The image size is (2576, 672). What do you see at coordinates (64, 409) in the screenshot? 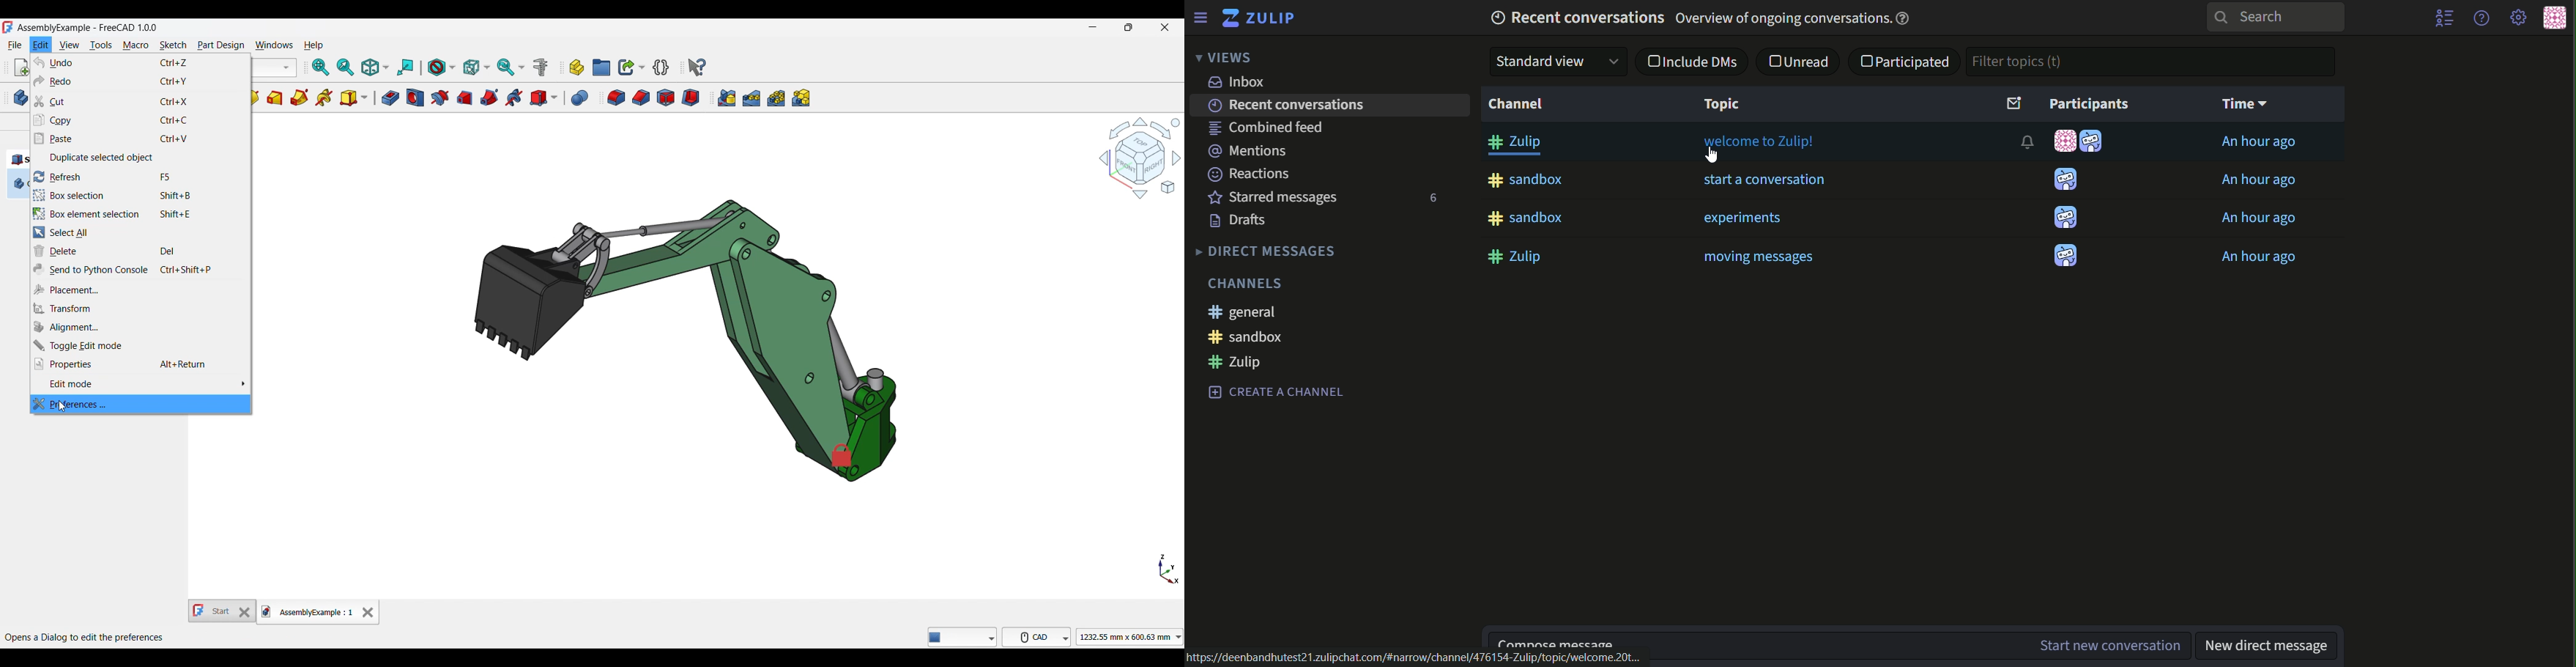
I see `cursor` at bounding box center [64, 409].